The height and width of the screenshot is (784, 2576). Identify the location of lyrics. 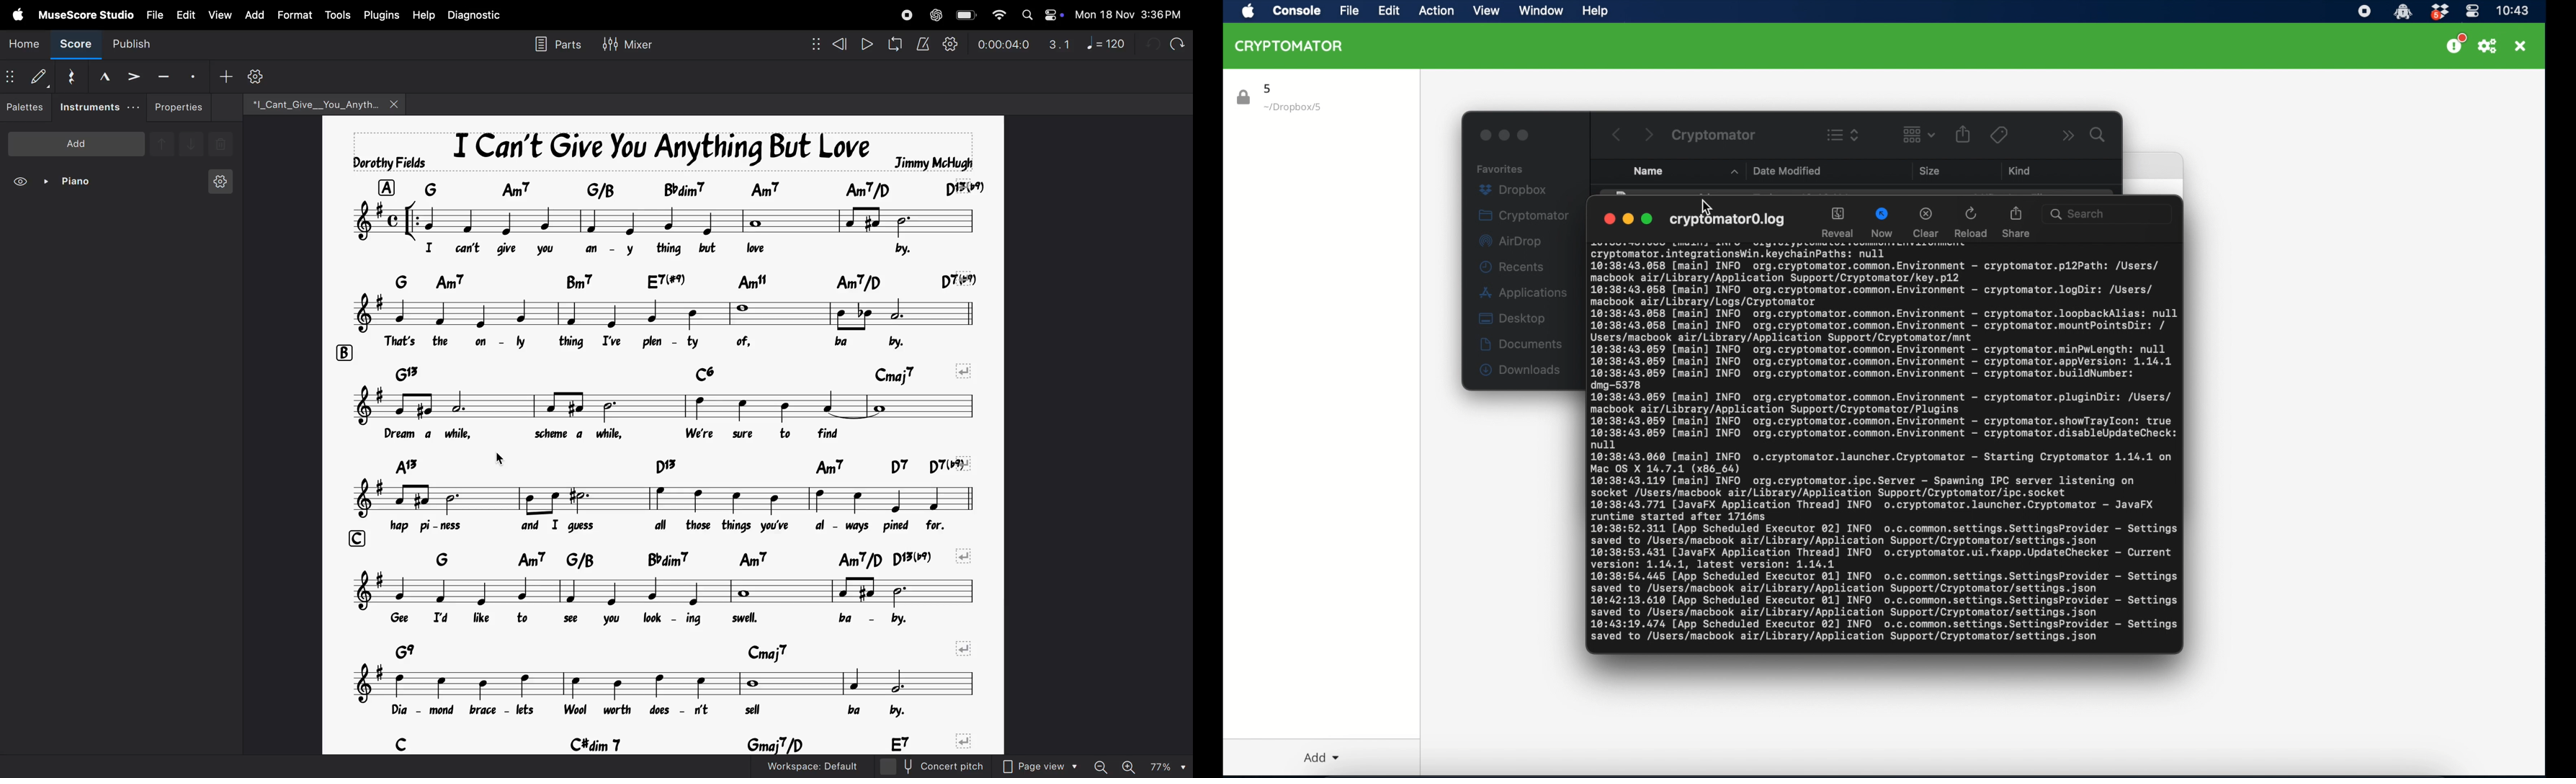
(686, 714).